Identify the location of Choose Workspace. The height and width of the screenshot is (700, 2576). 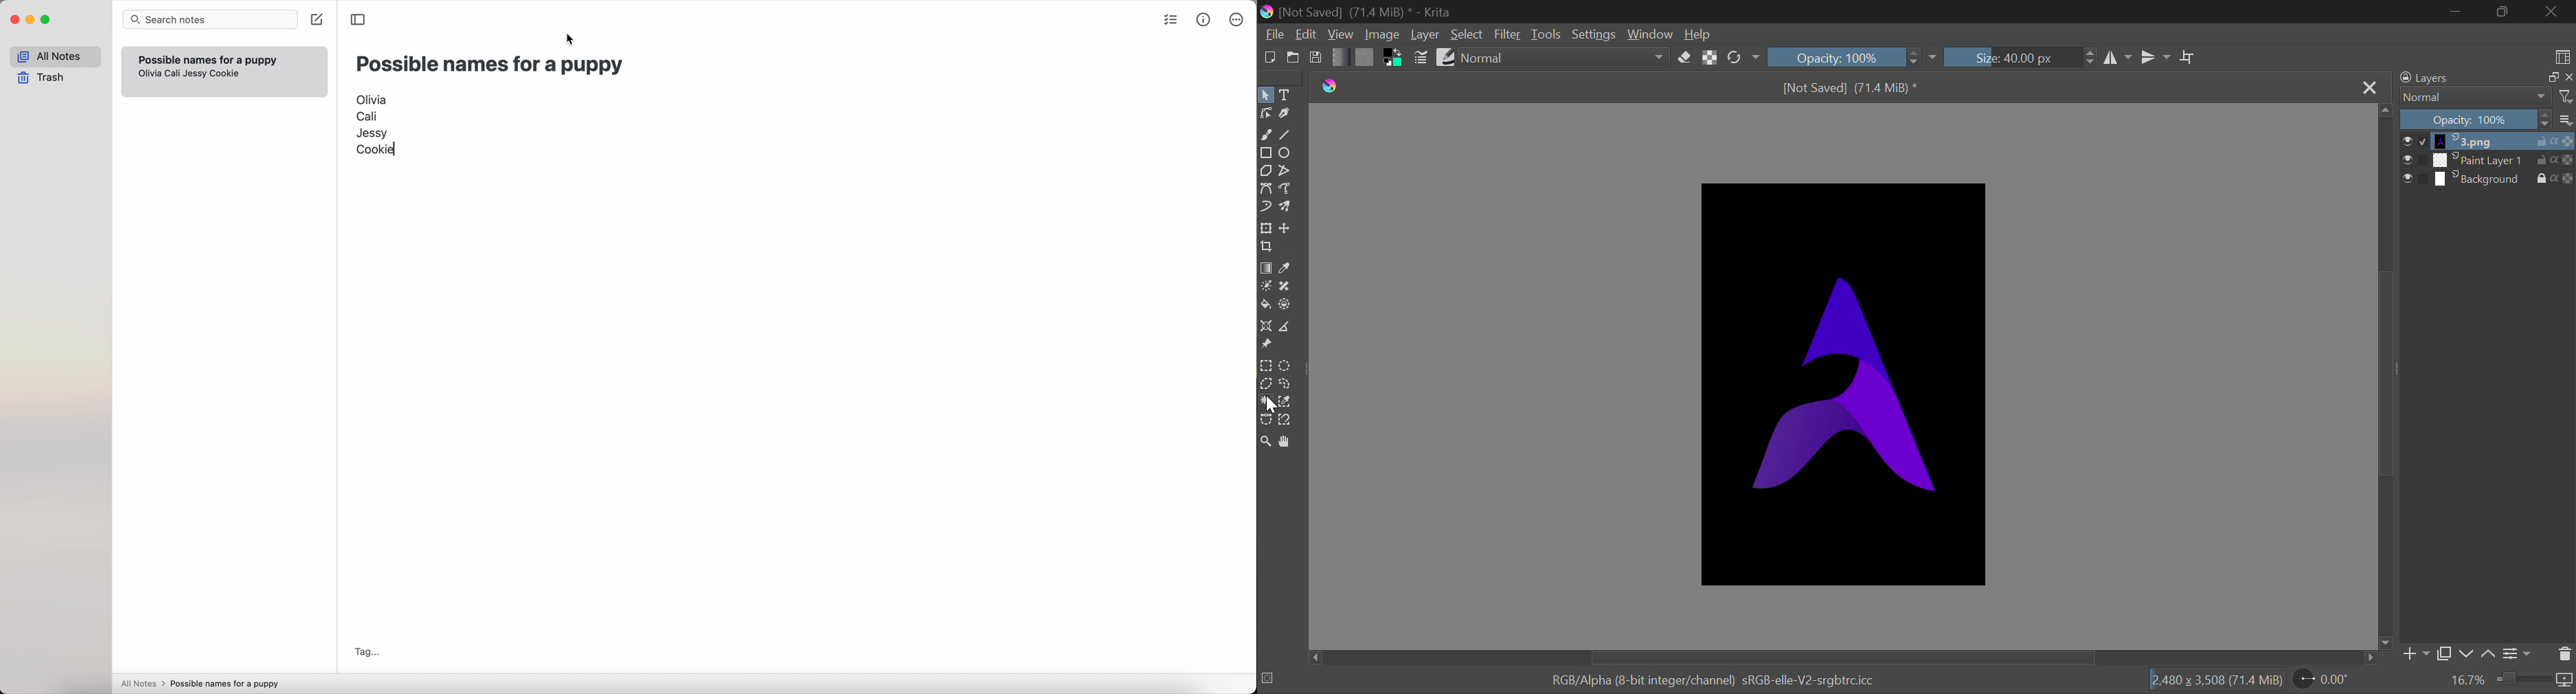
(2563, 57).